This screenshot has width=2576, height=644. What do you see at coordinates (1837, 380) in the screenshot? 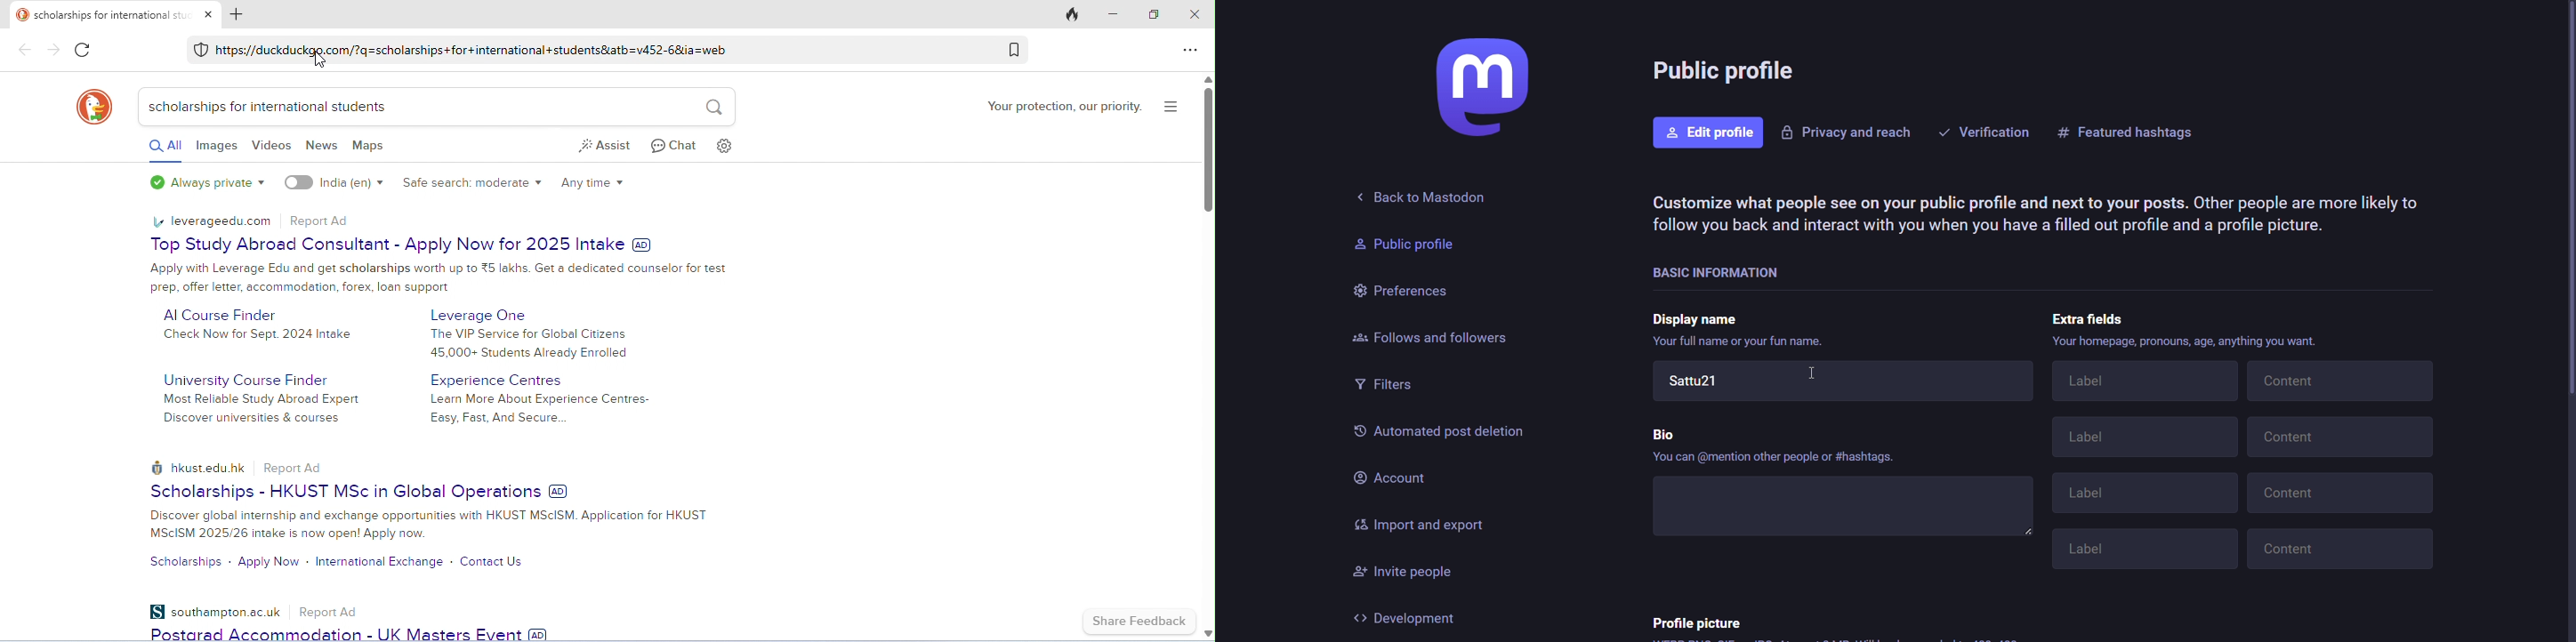
I see `Sattu21 ` at bounding box center [1837, 380].